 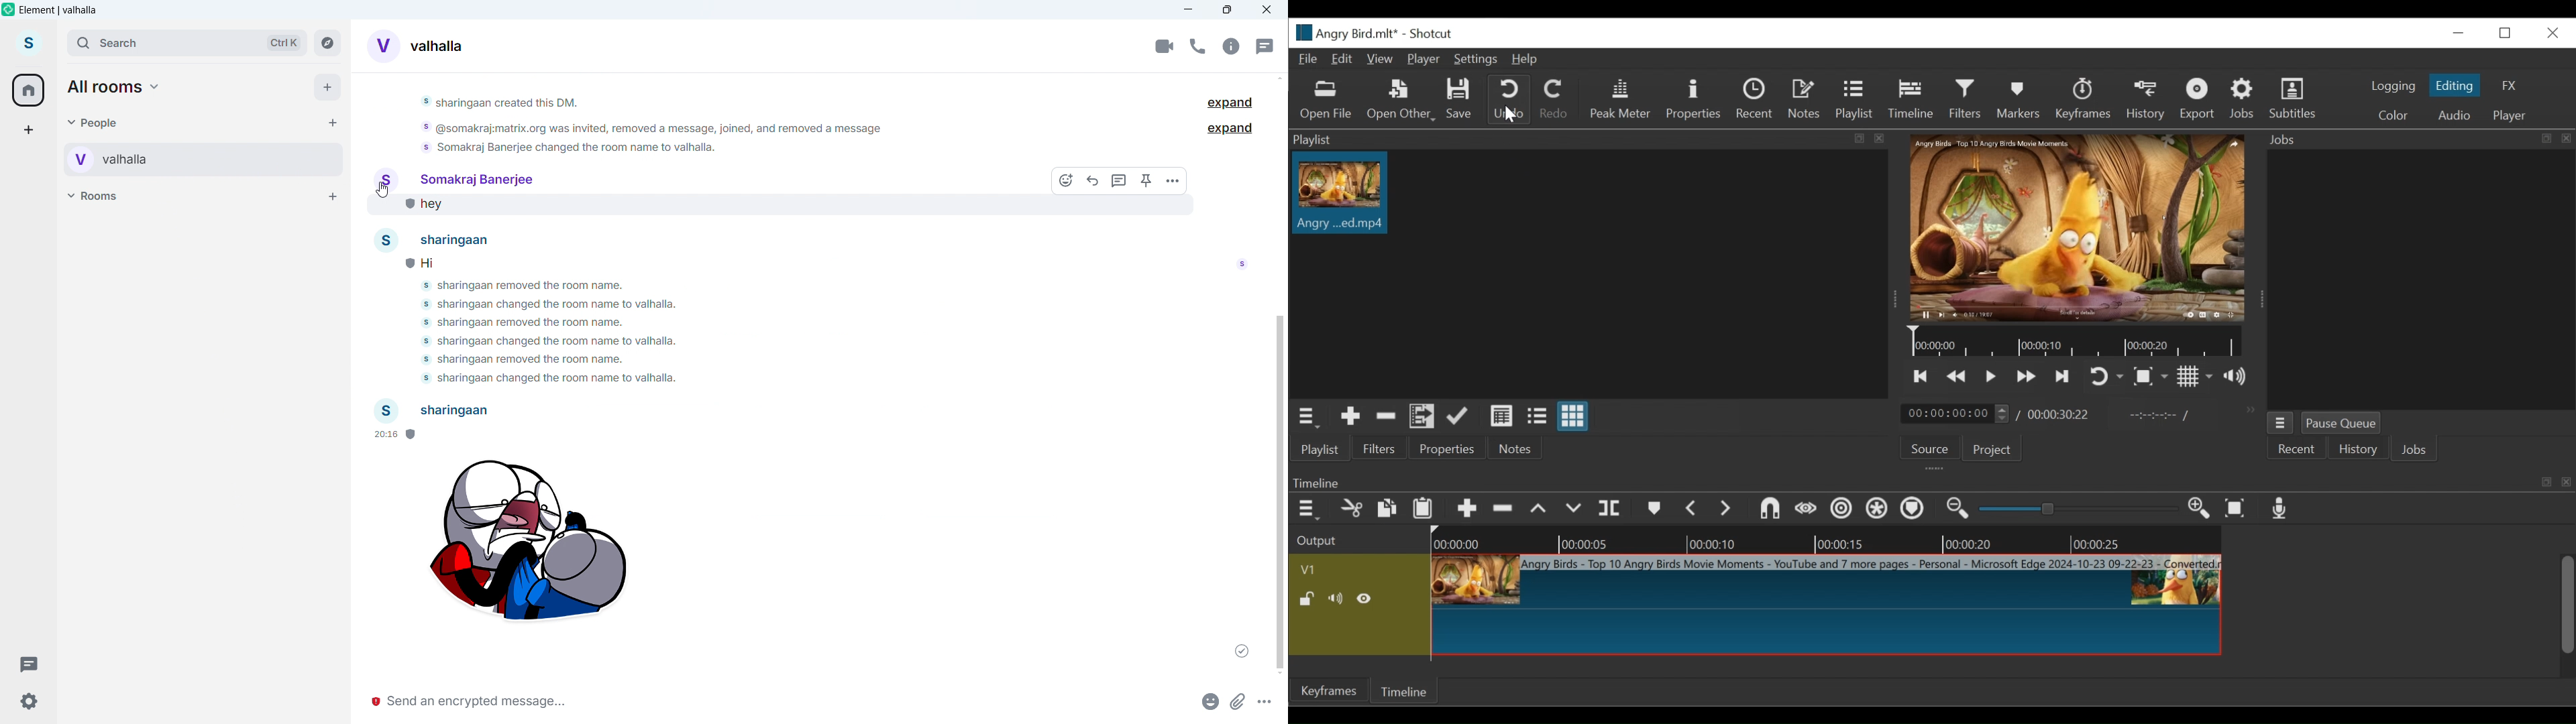 What do you see at coordinates (2559, 615) in the screenshot?
I see `vertical scroll bar` at bounding box center [2559, 615].